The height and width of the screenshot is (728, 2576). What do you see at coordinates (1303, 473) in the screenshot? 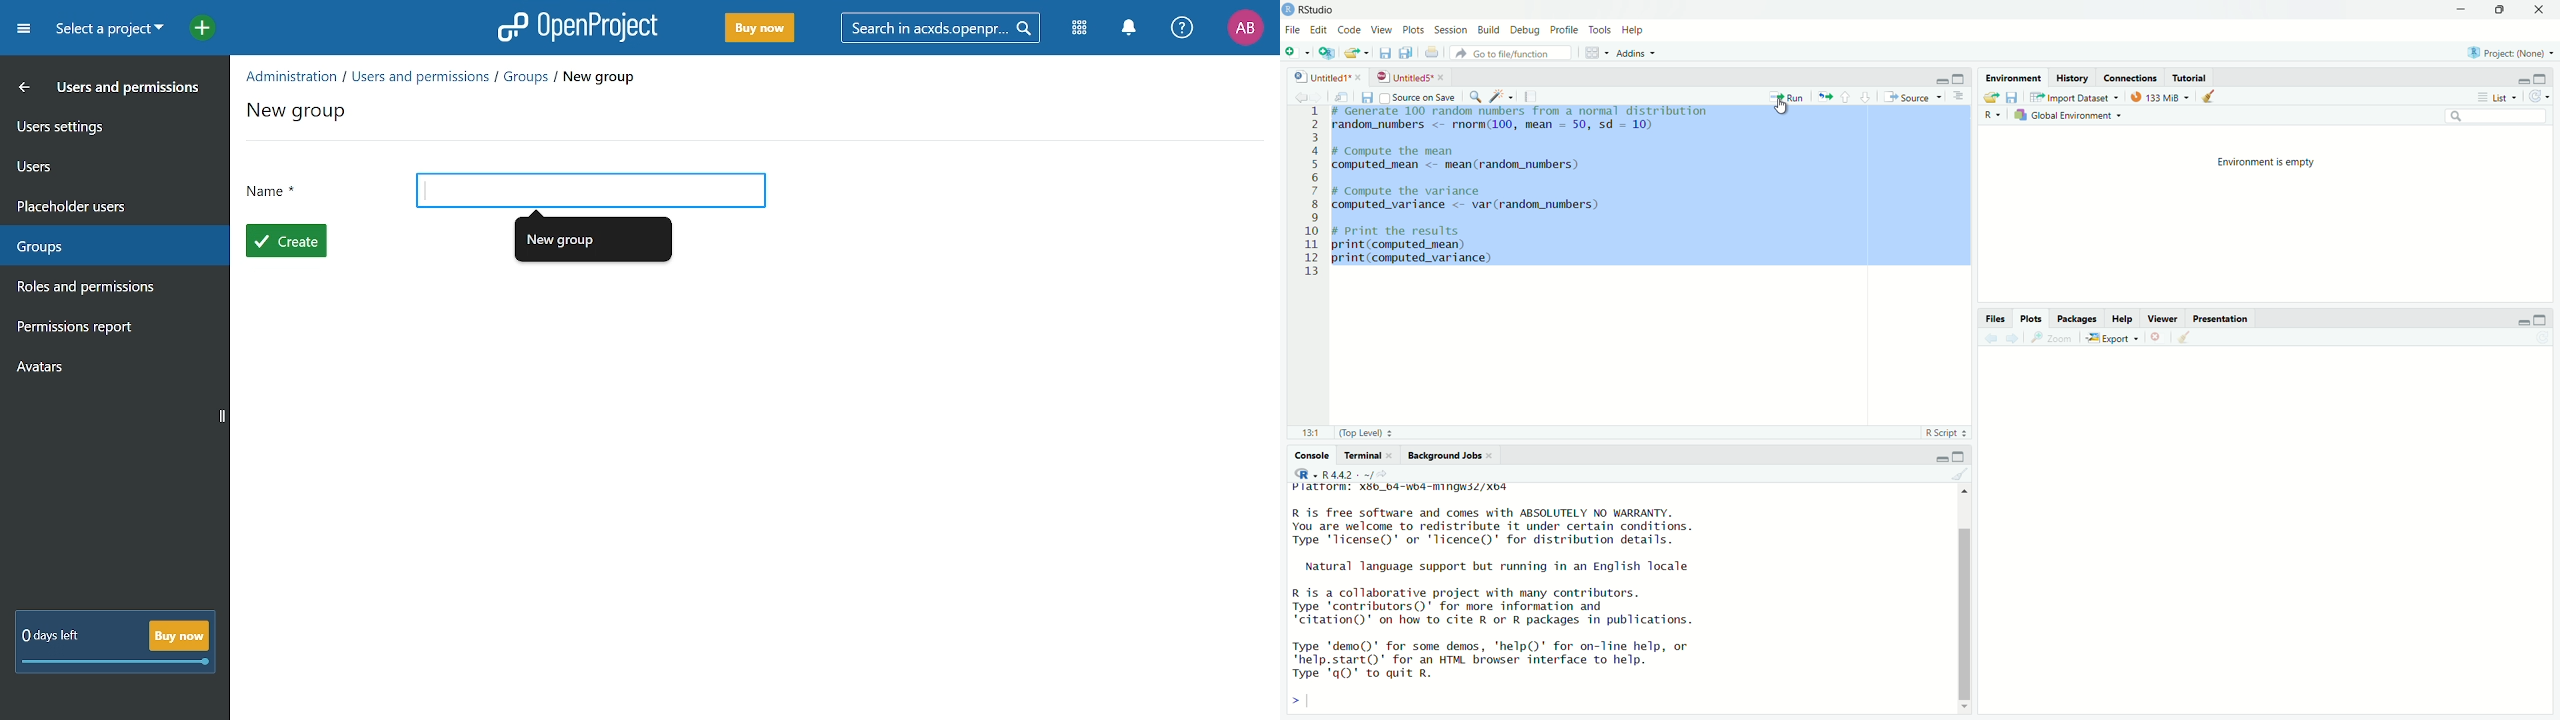
I see `select language` at bounding box center [1303, 473].